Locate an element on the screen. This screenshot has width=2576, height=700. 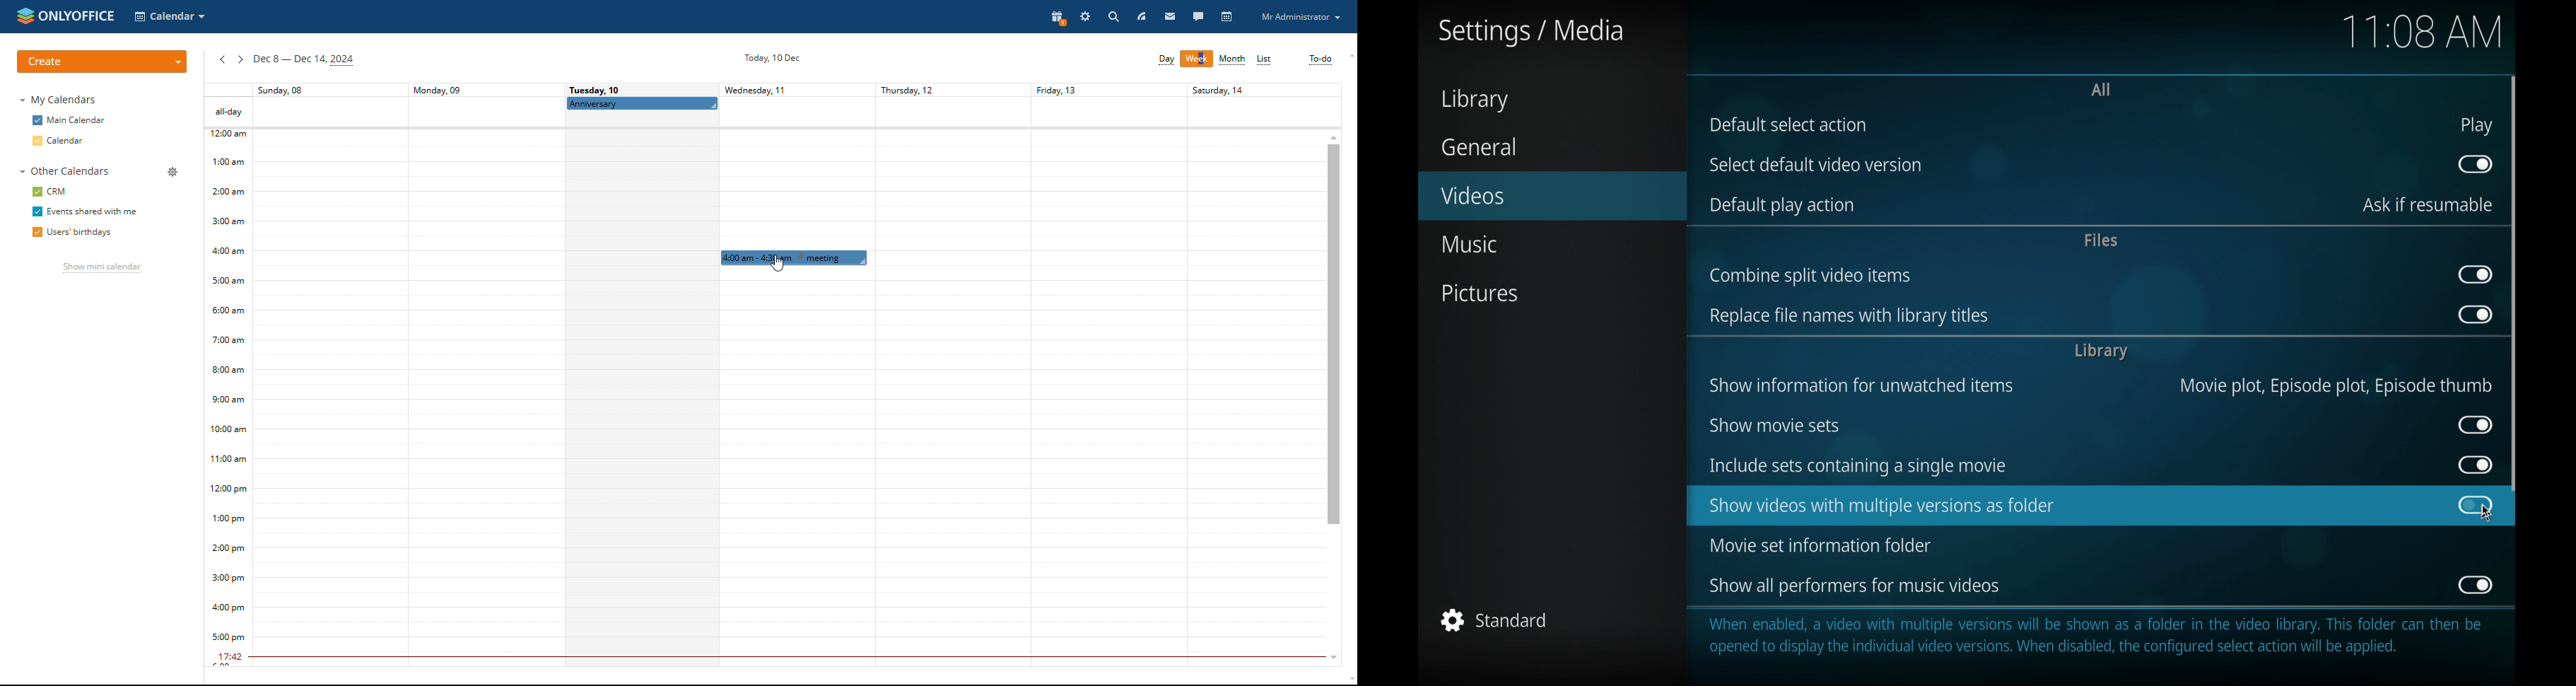
include sets containing a single movie is located at coordinates (1856, 467).